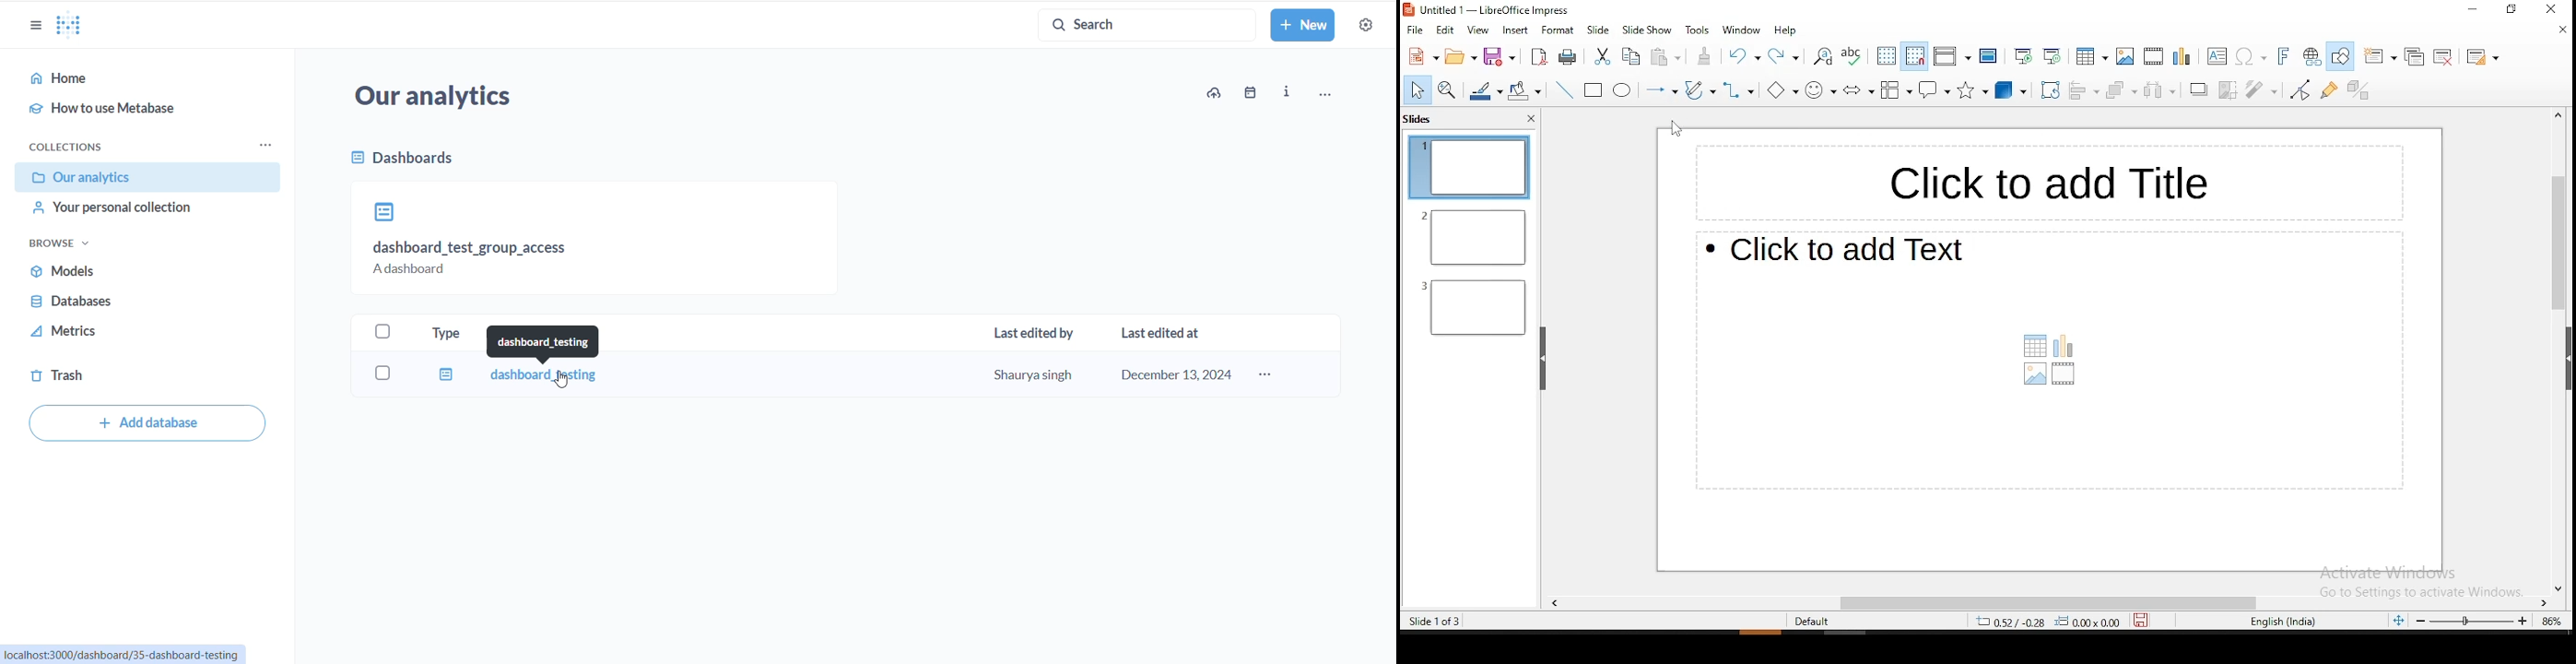 The width and height of the screenshot is (2576, 672). What do you see at coordinates (1789, 60) in the screenshot?
I see `redo` at bounding box center [1789, 60].